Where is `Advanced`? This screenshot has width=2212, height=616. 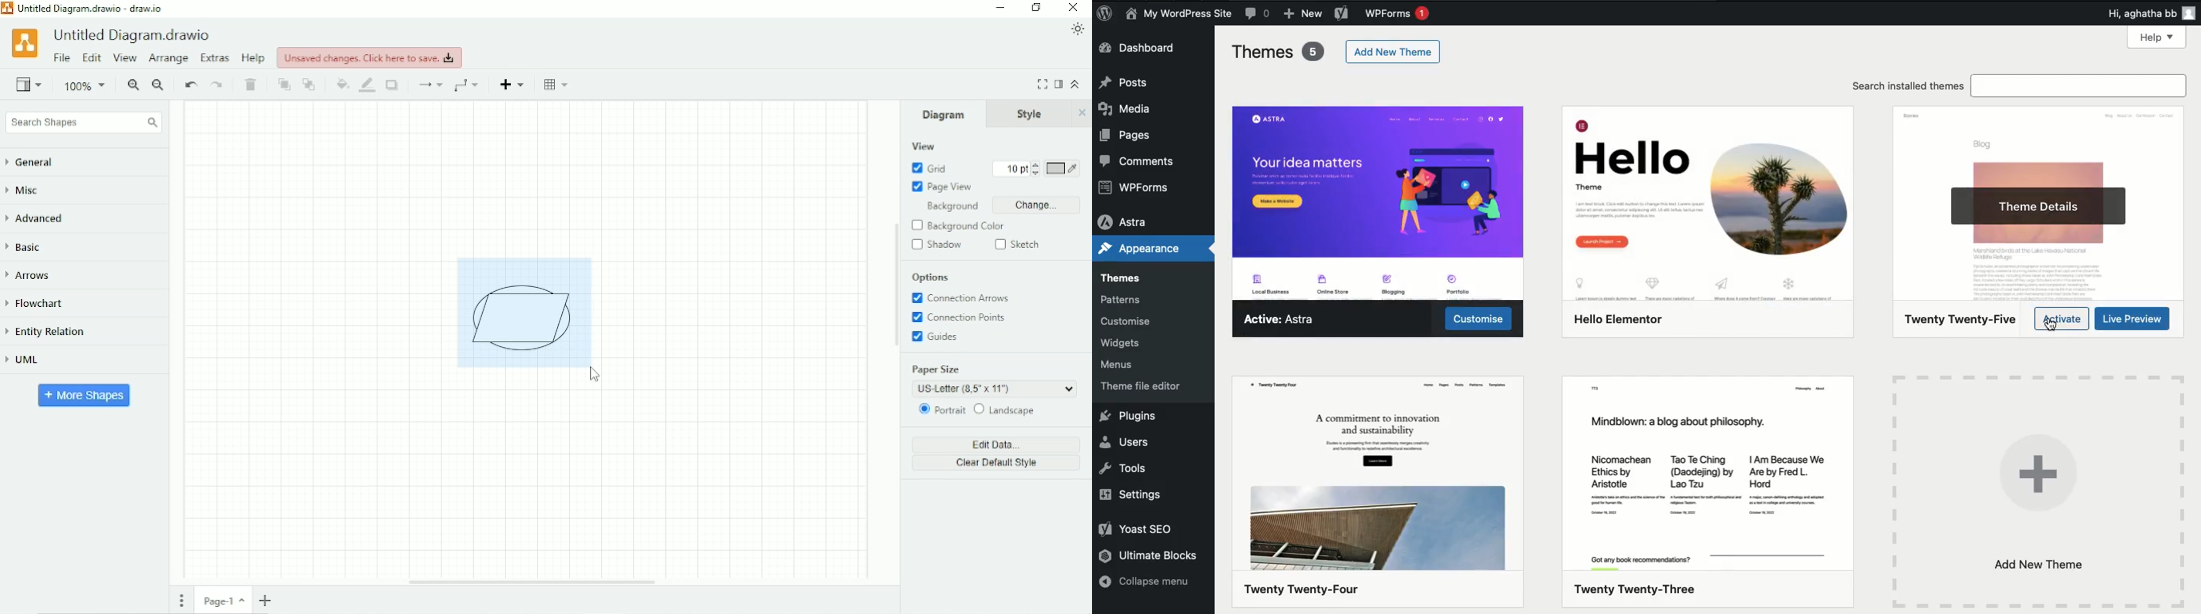 Advanced is located at coordinates (42, 218).